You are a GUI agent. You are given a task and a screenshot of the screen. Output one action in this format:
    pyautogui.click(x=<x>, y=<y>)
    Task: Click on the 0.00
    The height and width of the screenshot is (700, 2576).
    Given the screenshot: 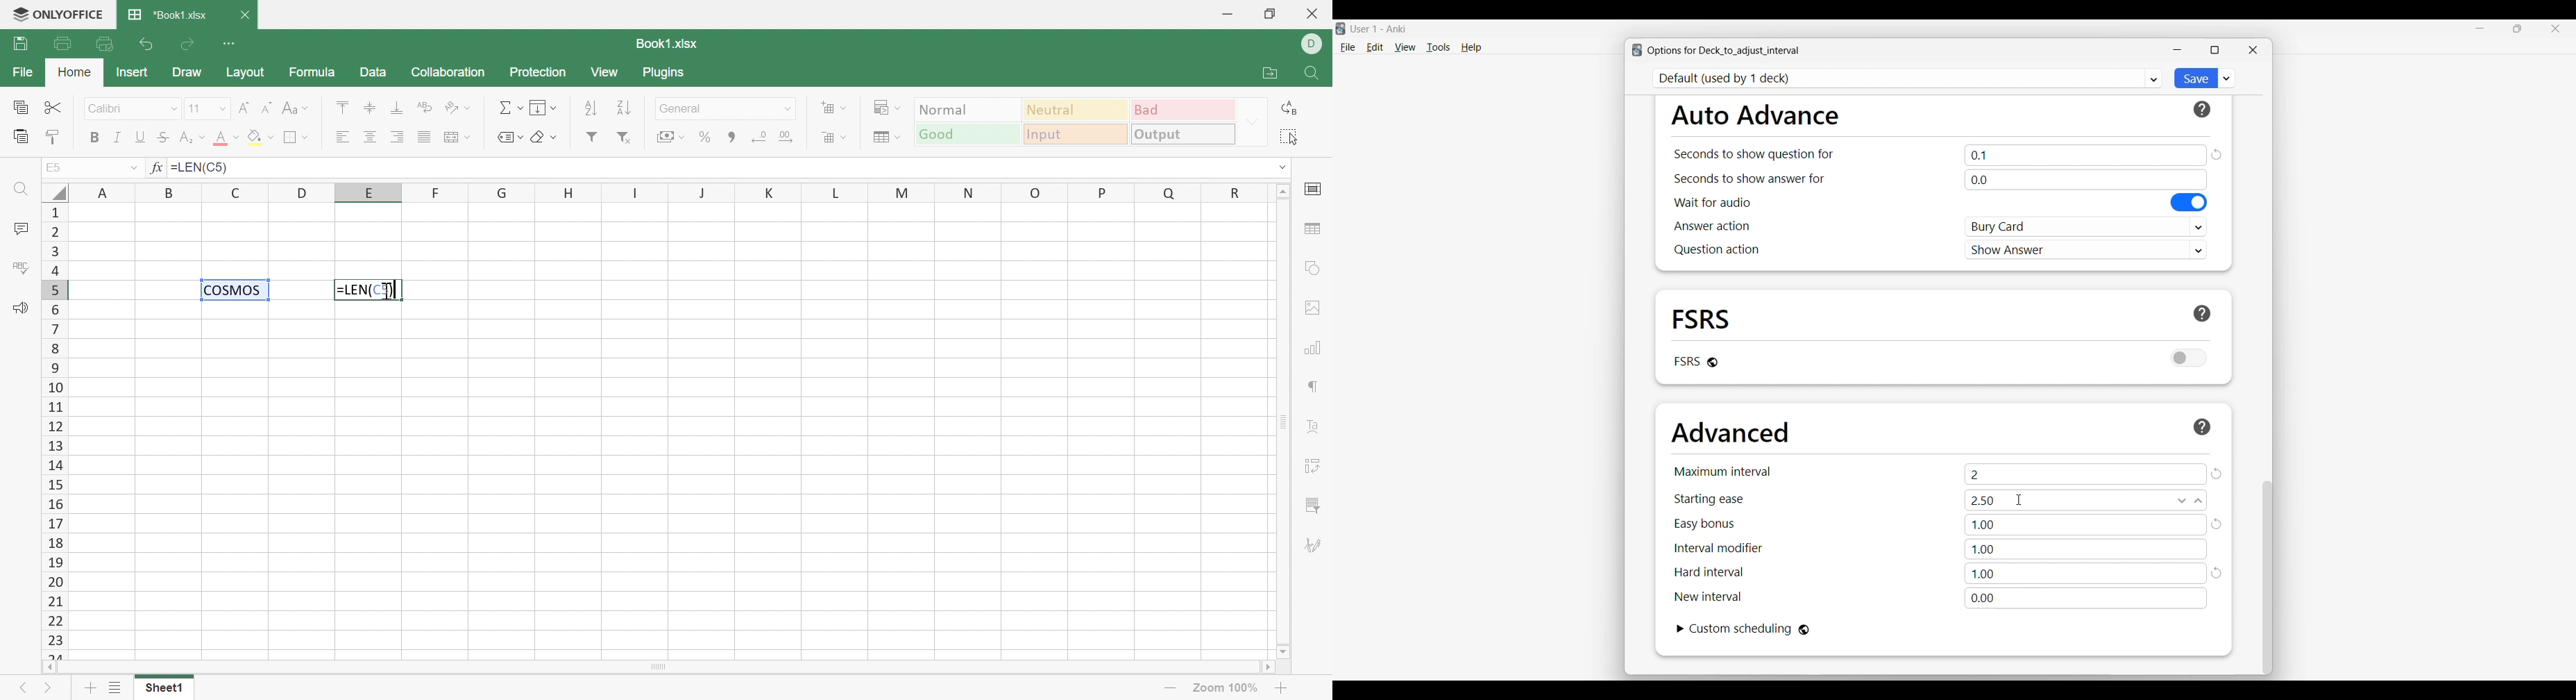 What is the action you would take?
    pyautogui.click(x=2086, y=598)
    